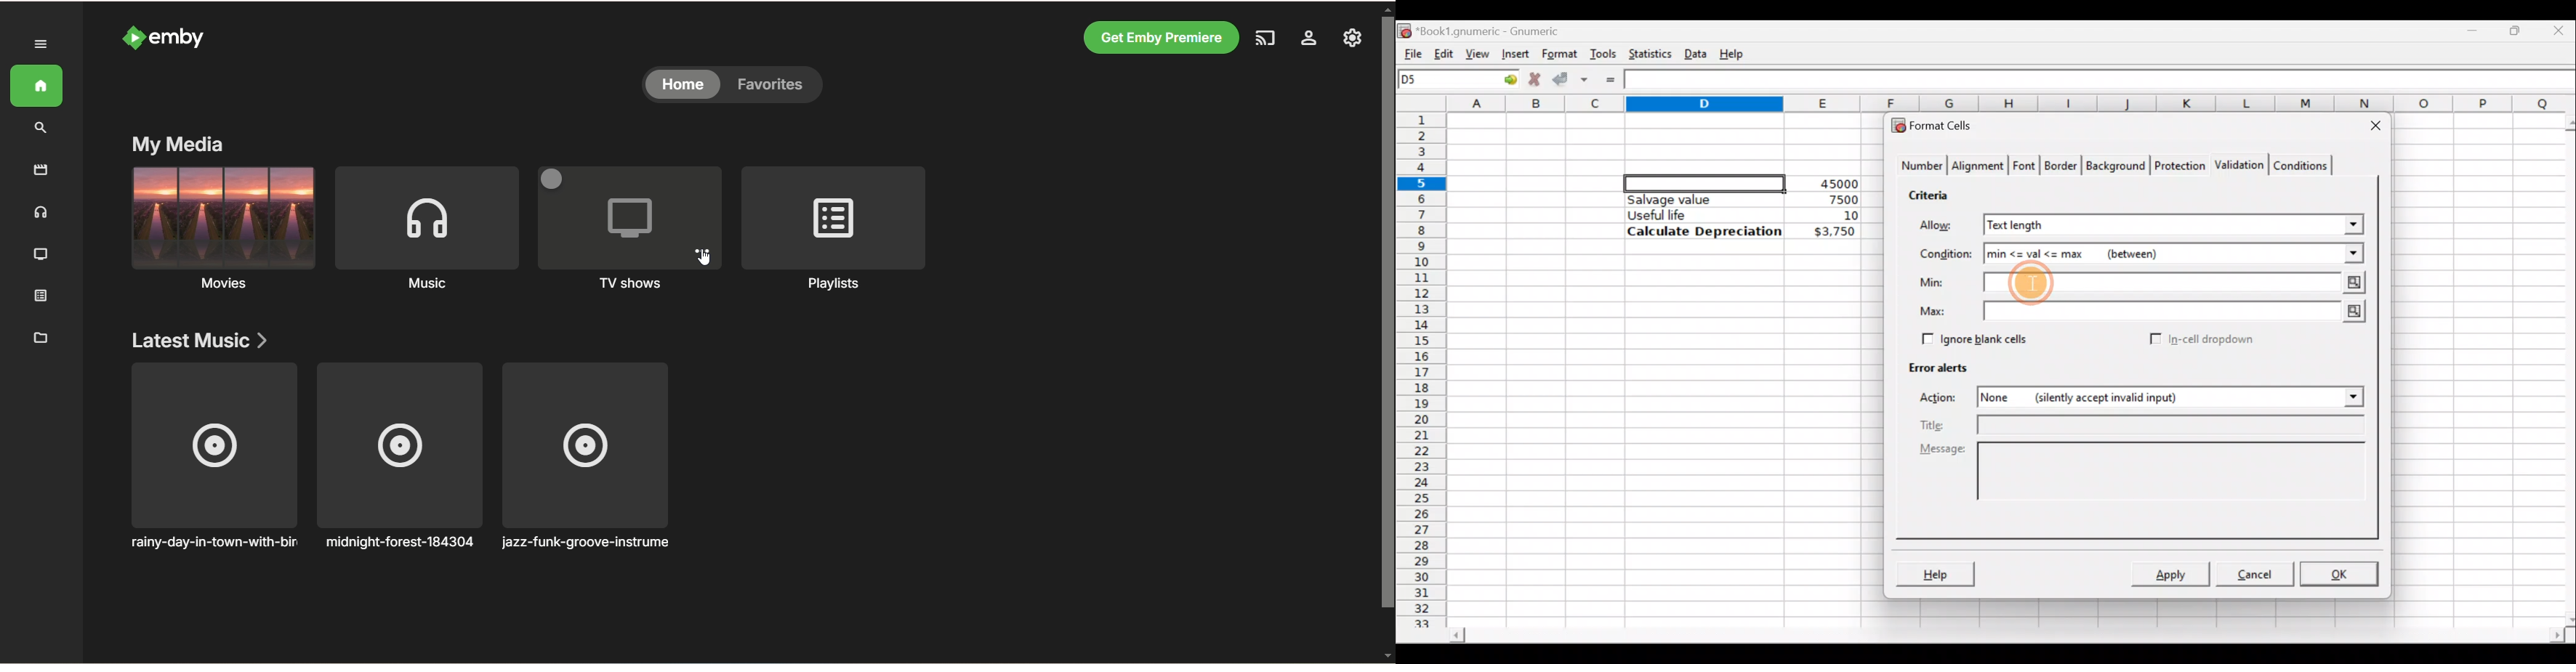 This screenshot has width=2576, height=672. What do you see at coordinates (2341, 574) in the screenshot?
I see `OK` at bounding box center [2341, 574].